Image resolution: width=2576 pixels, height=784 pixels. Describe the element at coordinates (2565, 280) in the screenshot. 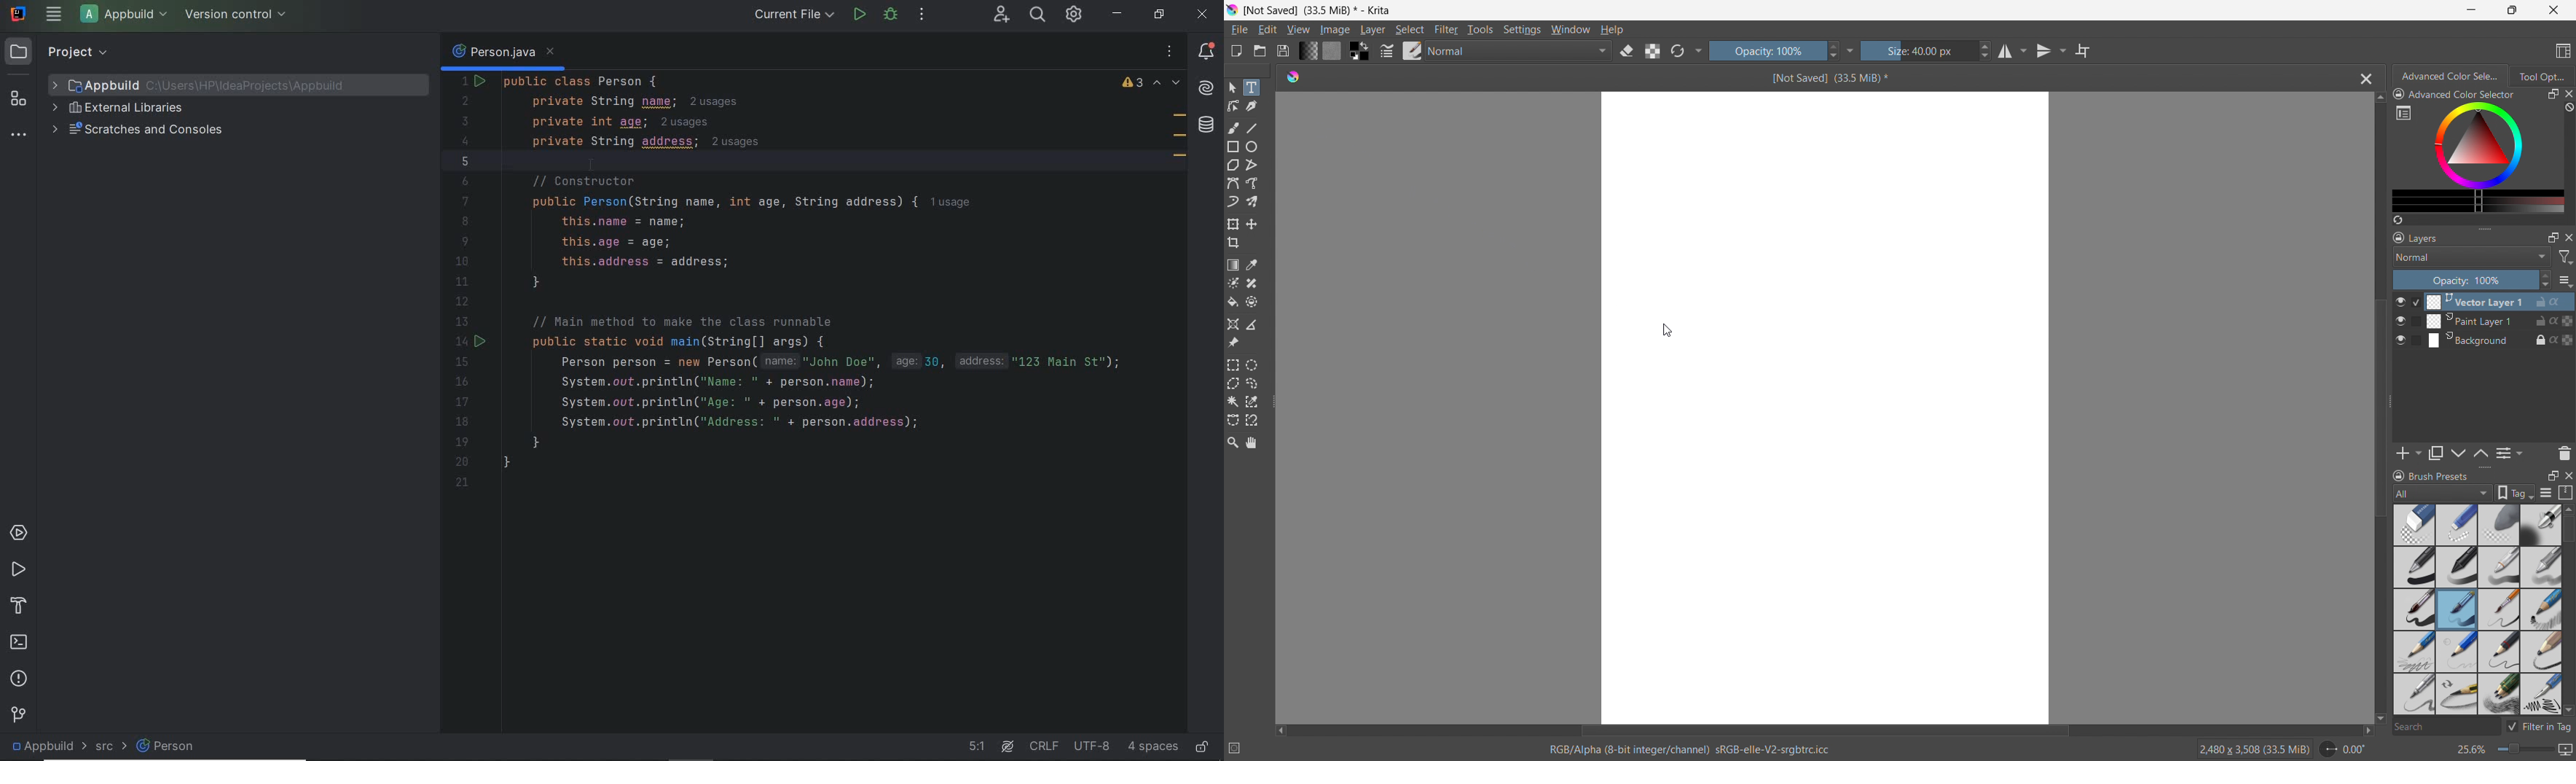

I see `options` at that location.